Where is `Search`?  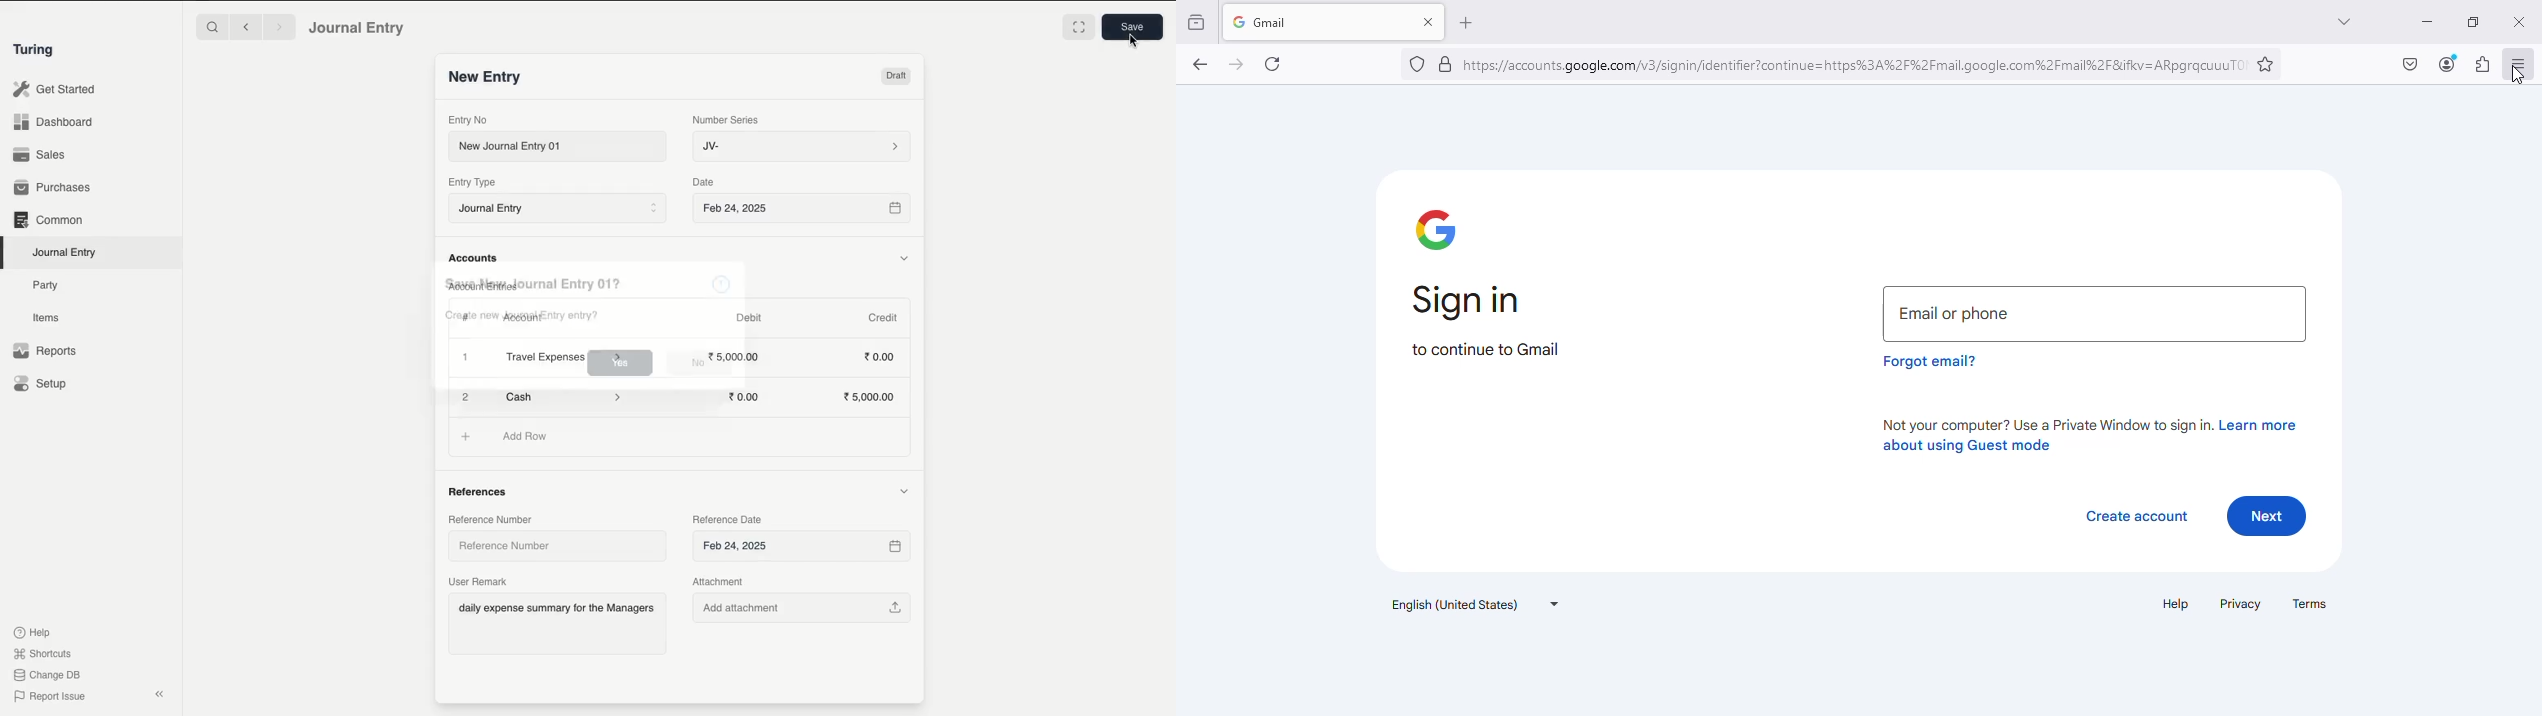
Search is located at coordinates (212, 26).